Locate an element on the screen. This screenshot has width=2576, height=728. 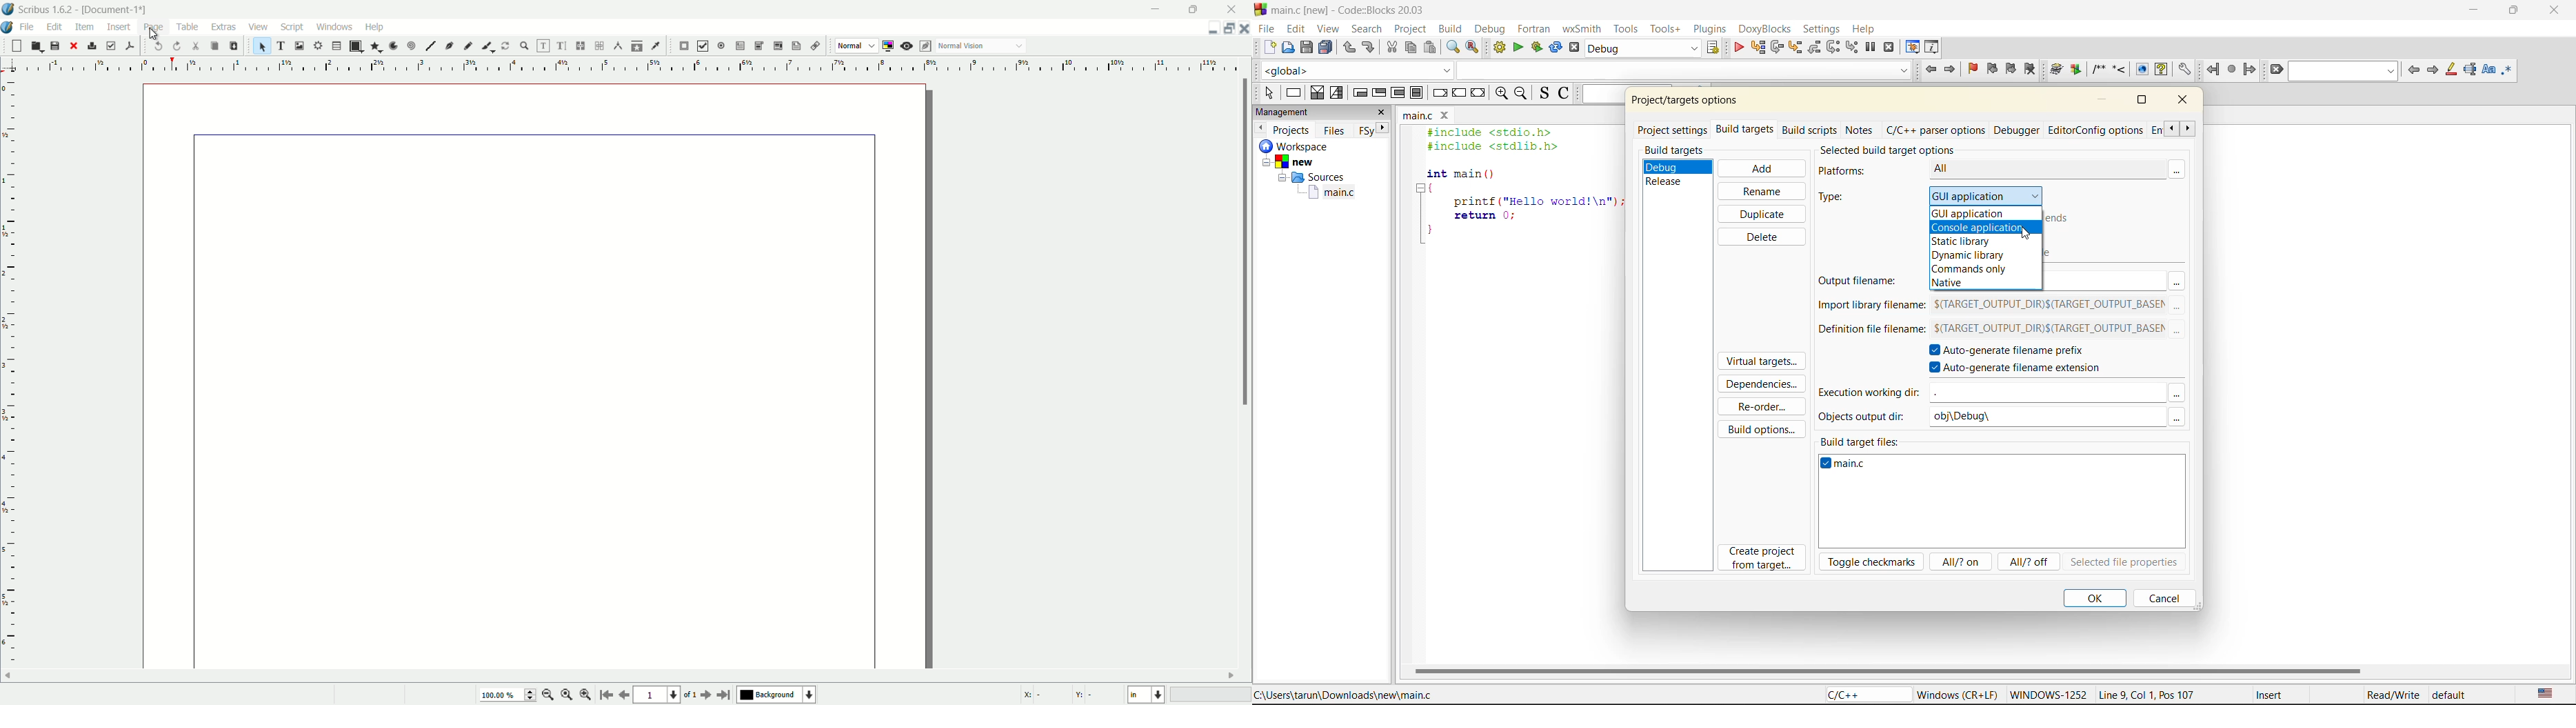
plugins is located at coordinates (1709, 30).